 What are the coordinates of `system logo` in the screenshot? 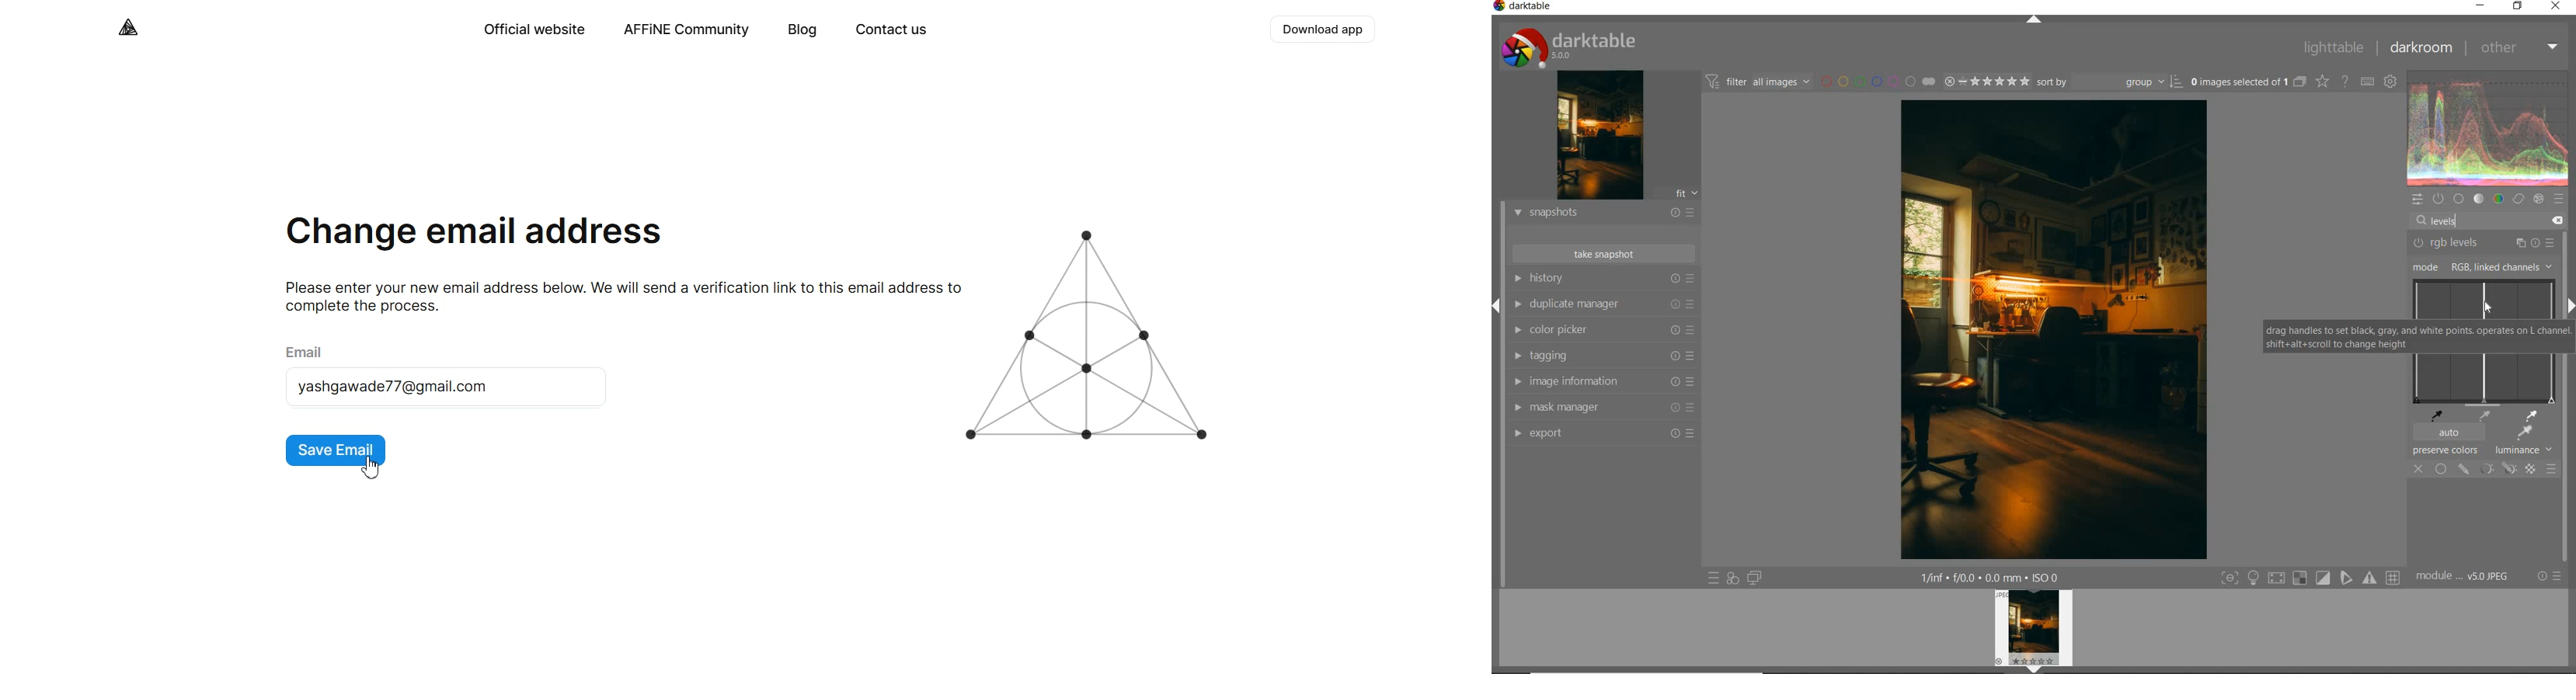 It's located at (1566, 47).